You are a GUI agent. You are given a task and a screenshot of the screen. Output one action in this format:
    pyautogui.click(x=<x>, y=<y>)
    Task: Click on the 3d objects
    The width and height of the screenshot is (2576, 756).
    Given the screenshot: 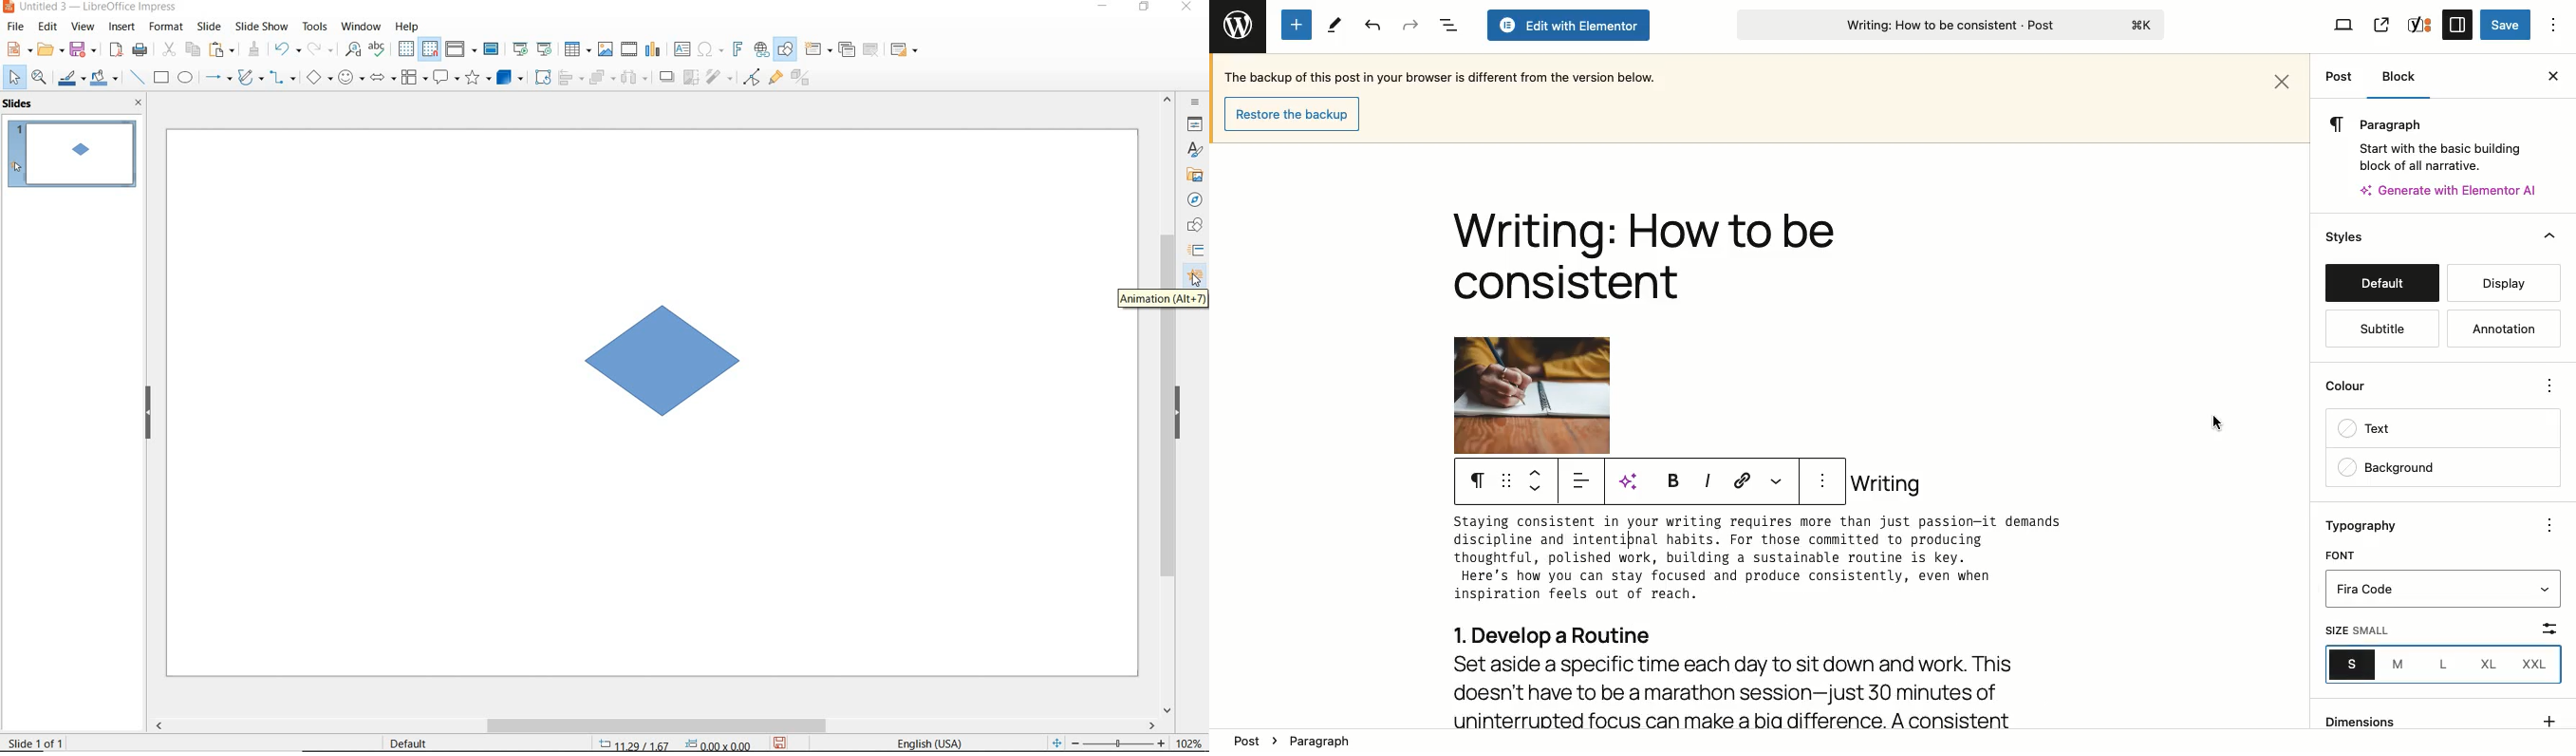 What is the action you would take?
    pyautogui.click(x=510, y=77)
    